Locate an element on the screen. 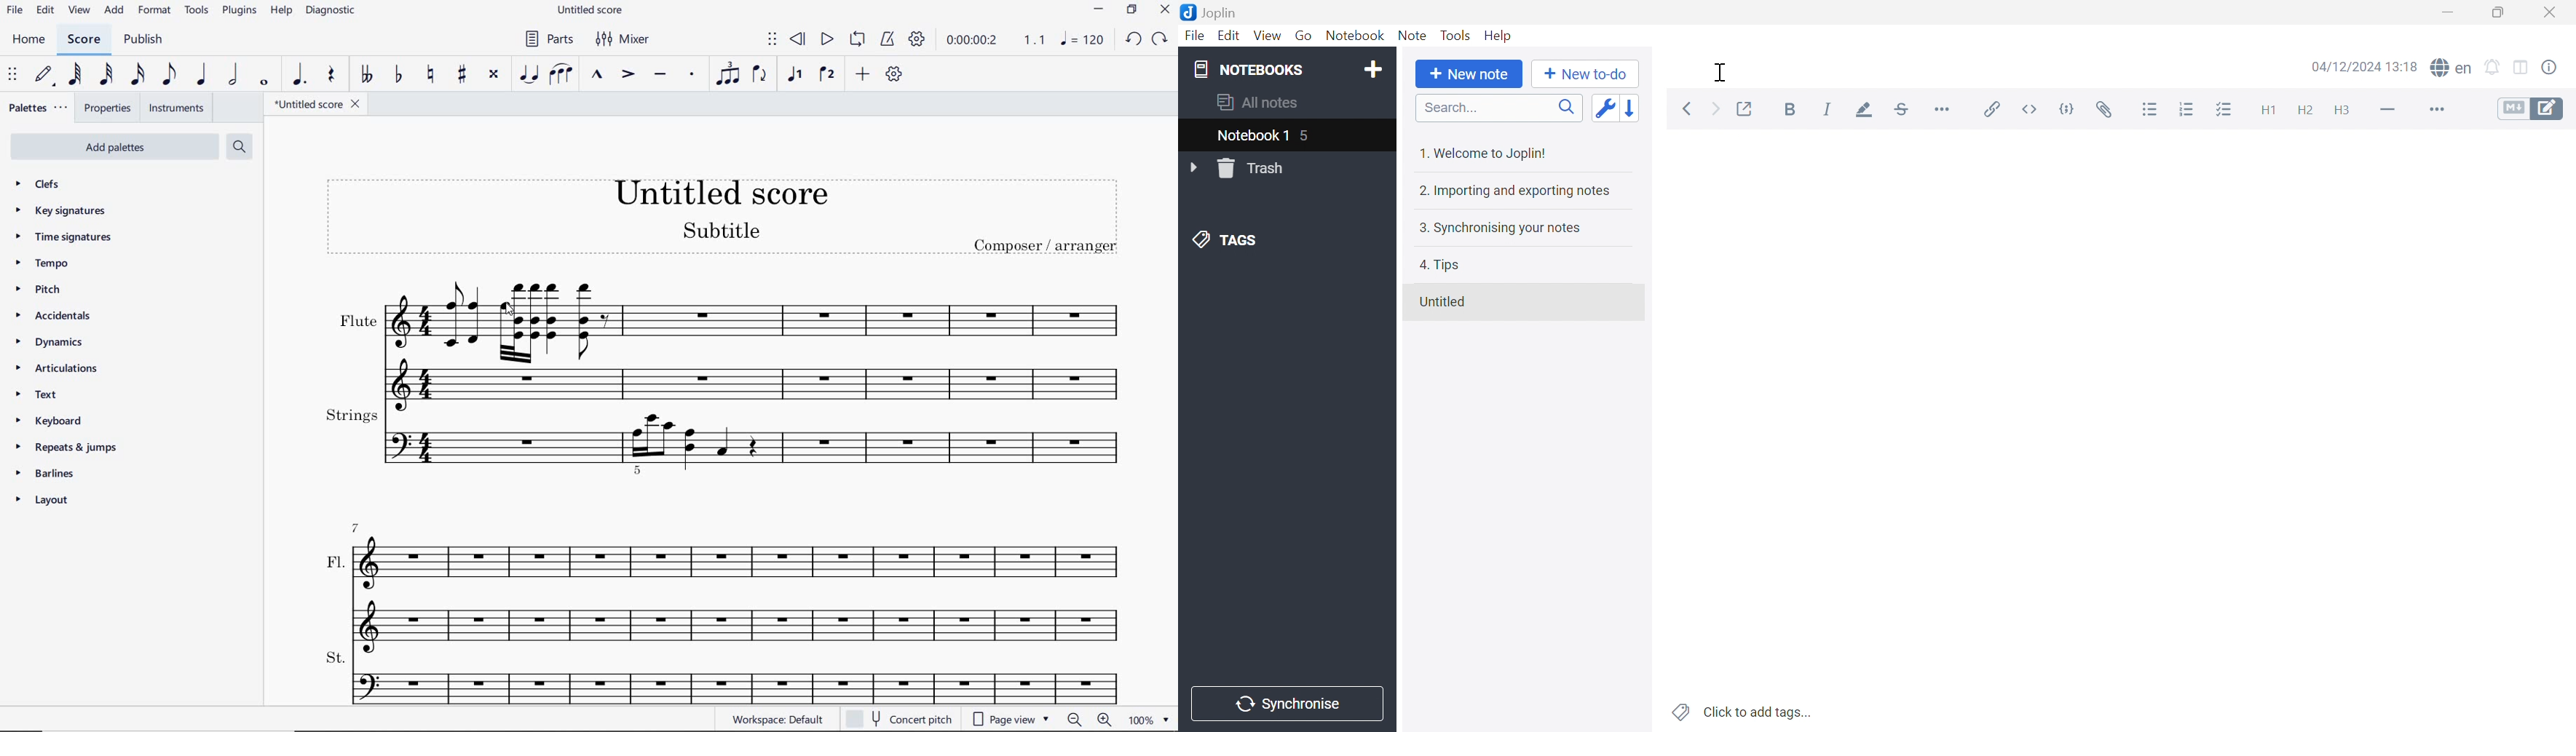  Untitled is located at coordinates (1450, 303).